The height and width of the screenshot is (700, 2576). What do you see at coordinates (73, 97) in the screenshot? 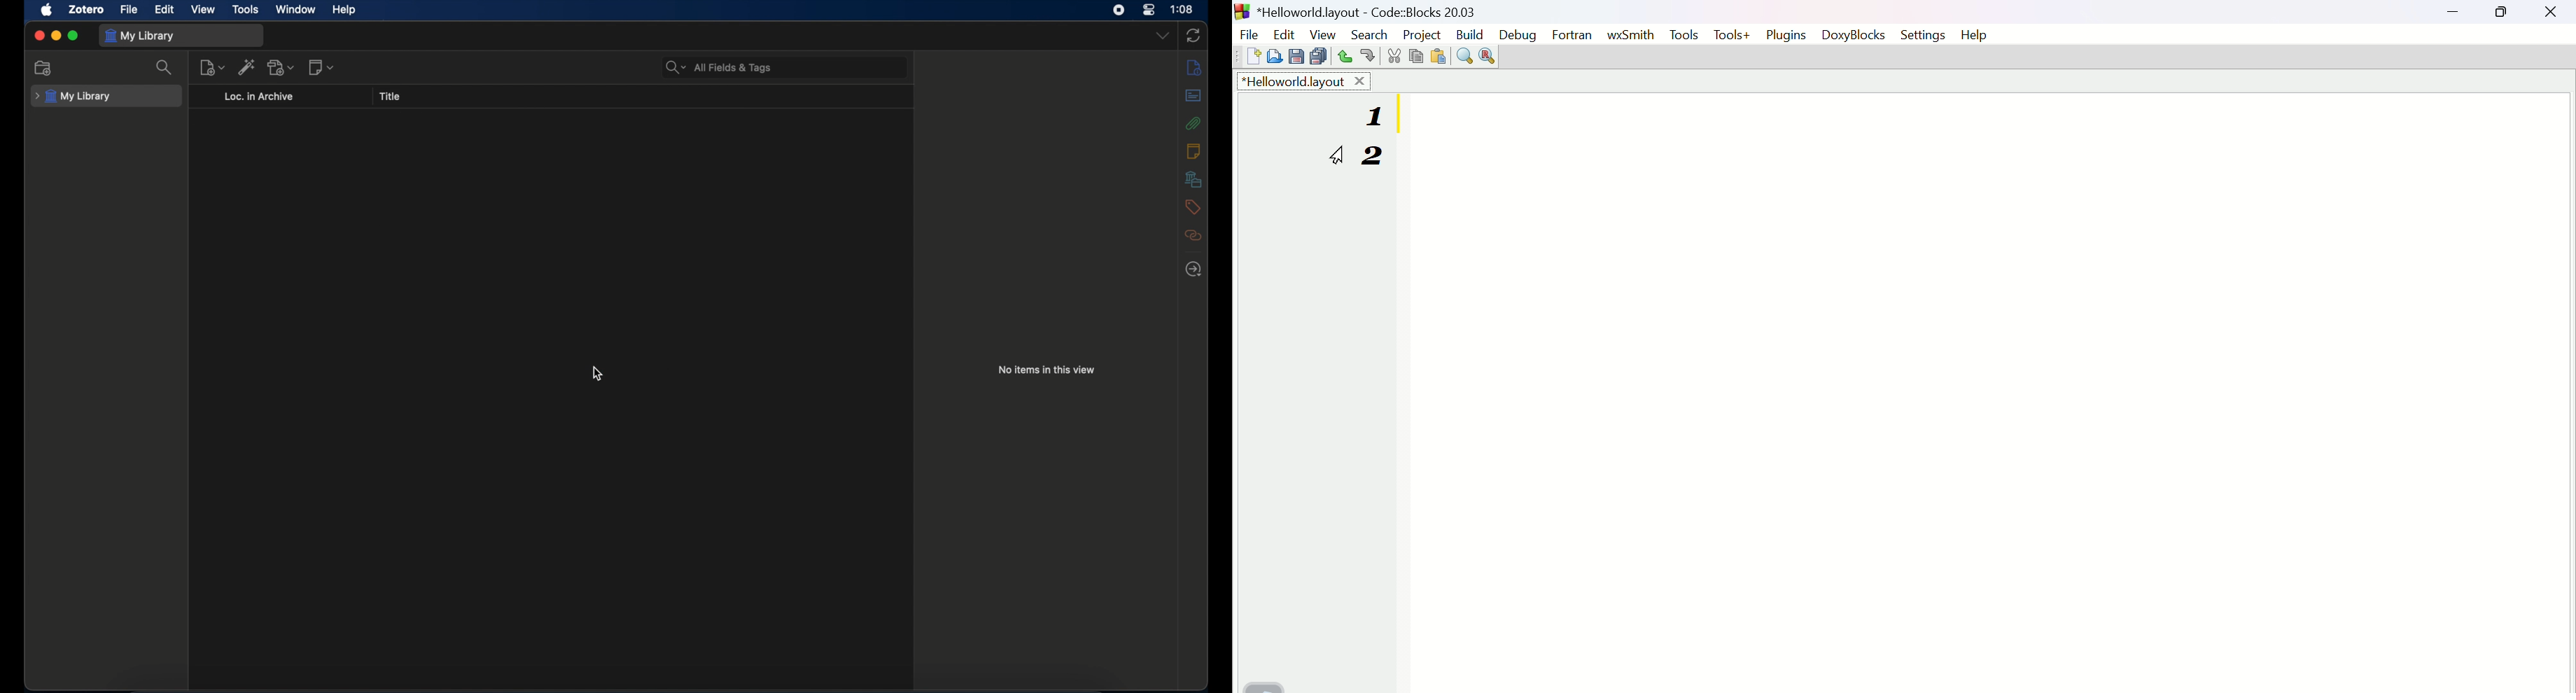
I see `my library` at bounding box center [73, 97].